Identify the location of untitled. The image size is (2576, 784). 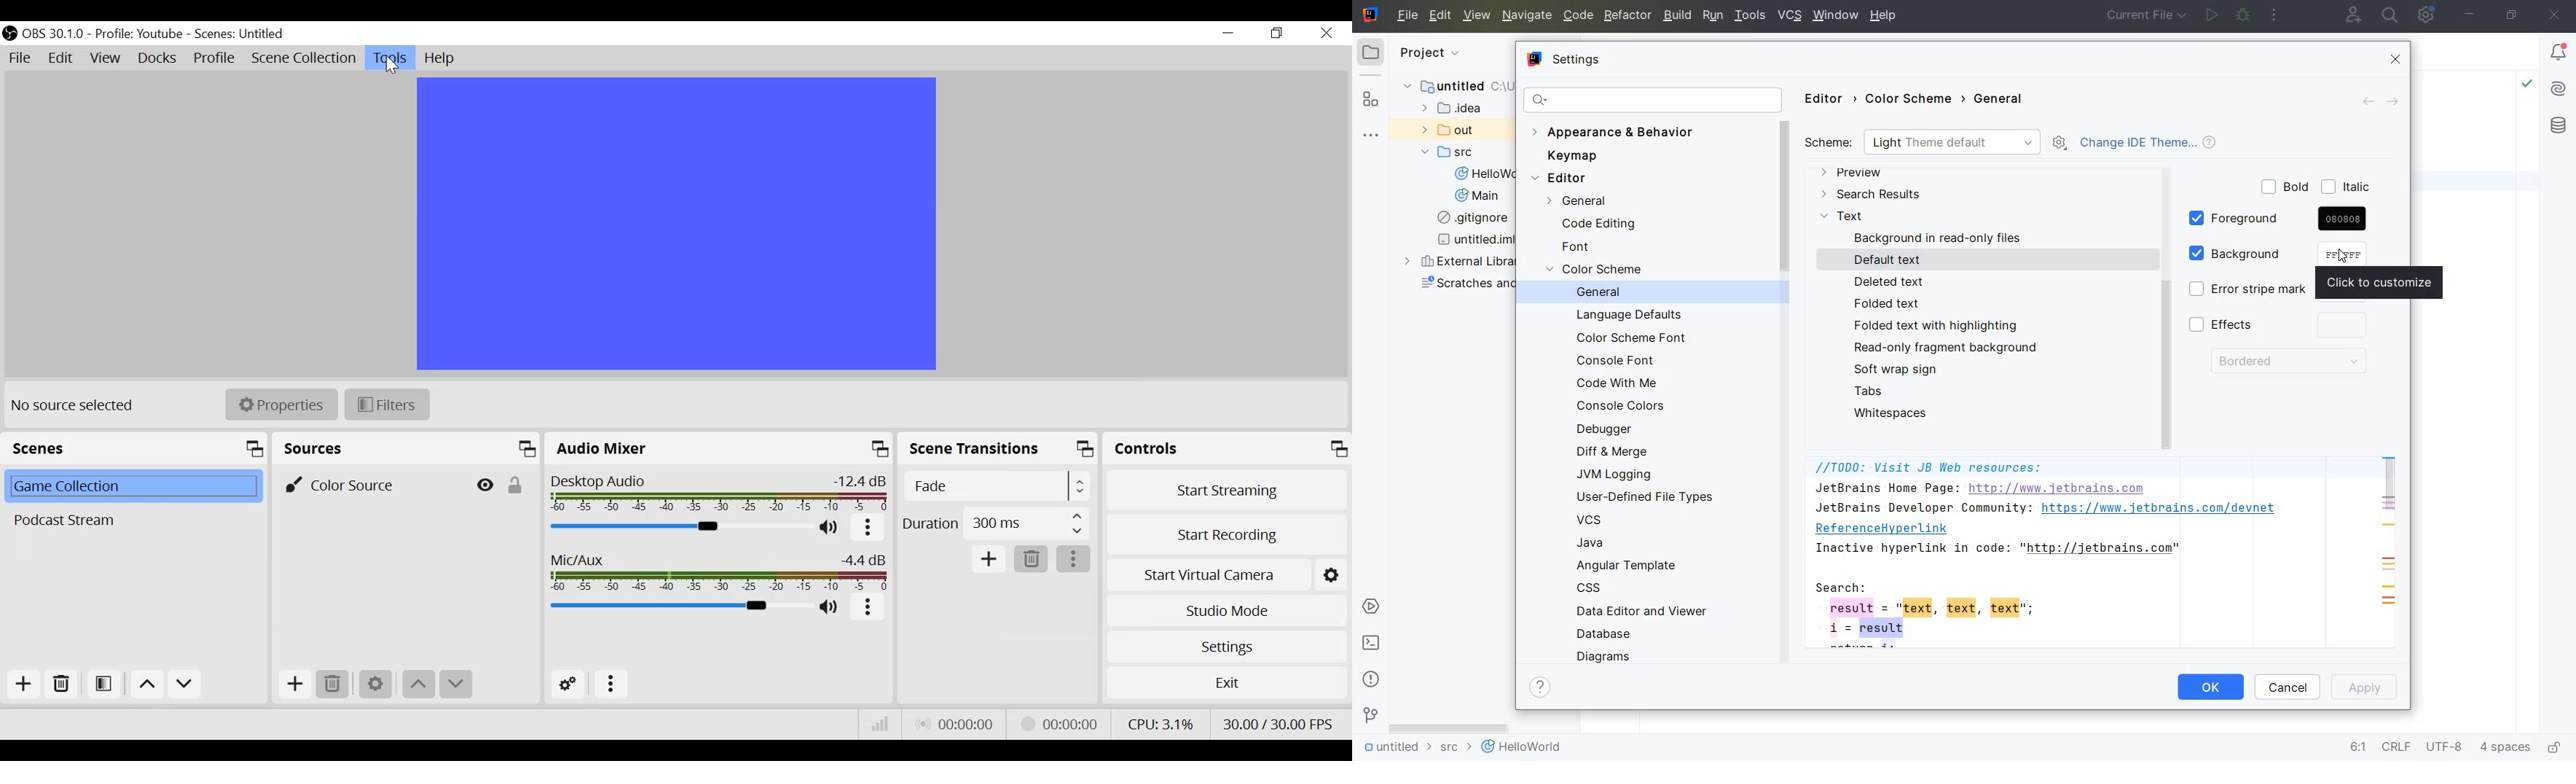
(1478, 241).